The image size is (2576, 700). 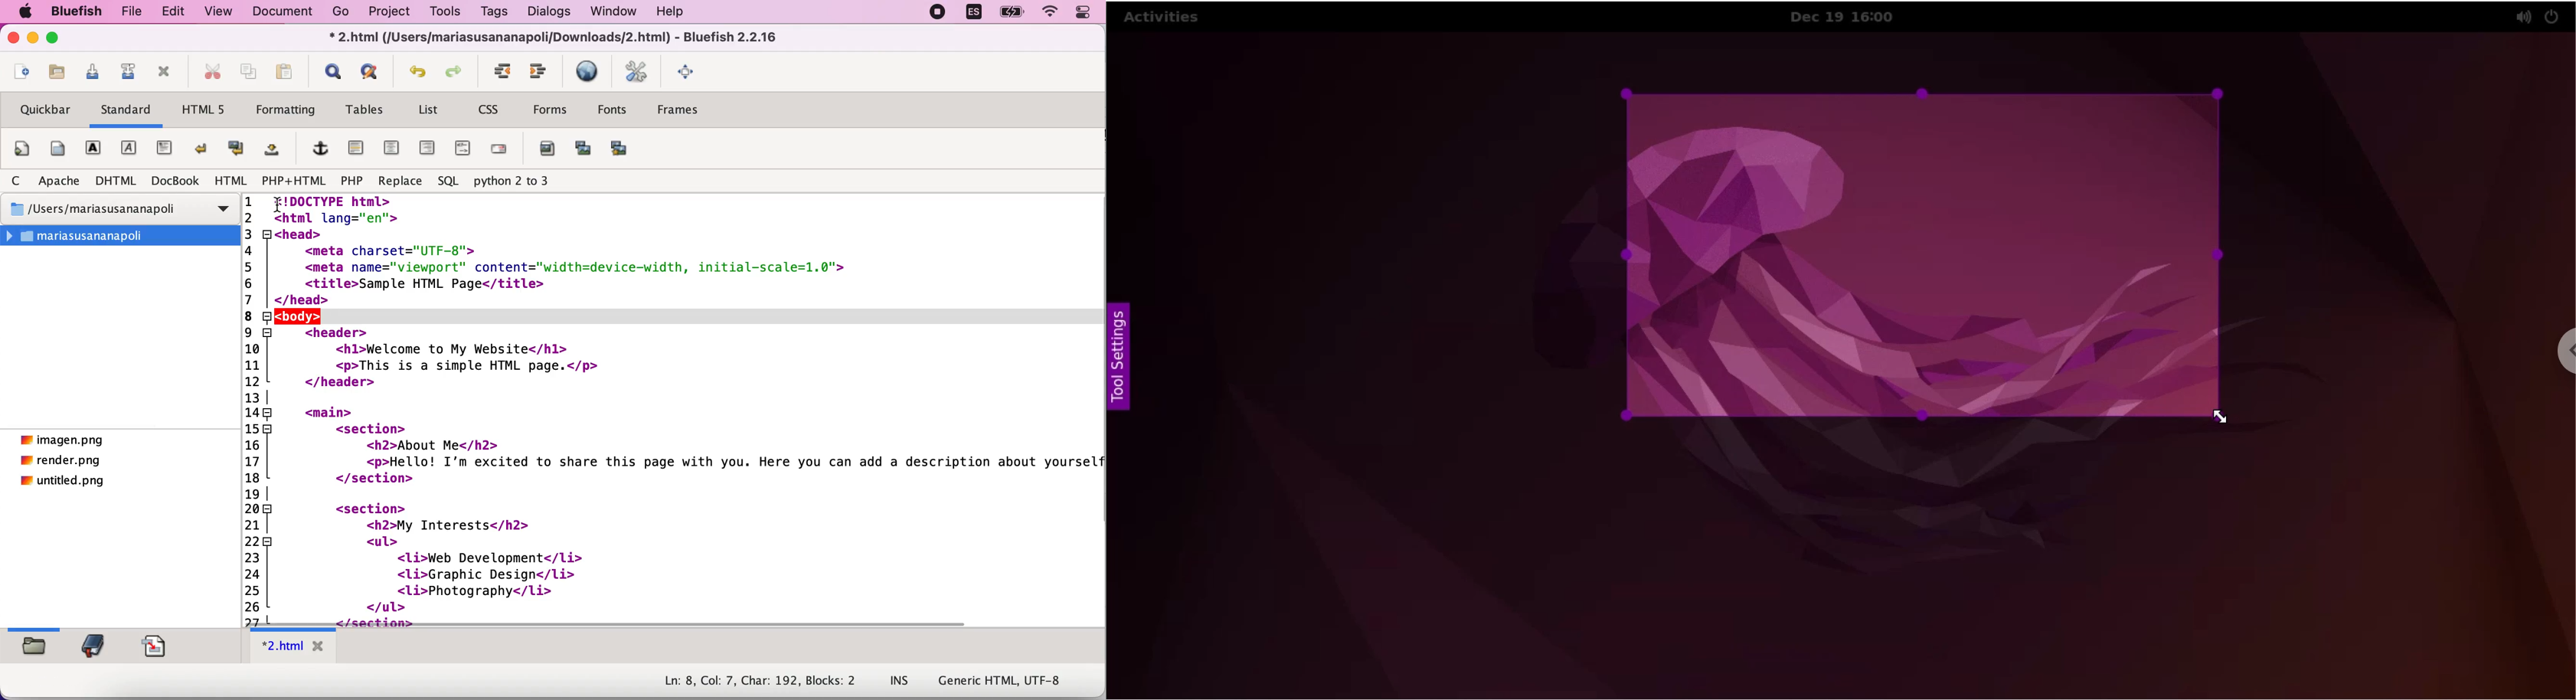 I want to click on battery, so click(x=1012, y=14).